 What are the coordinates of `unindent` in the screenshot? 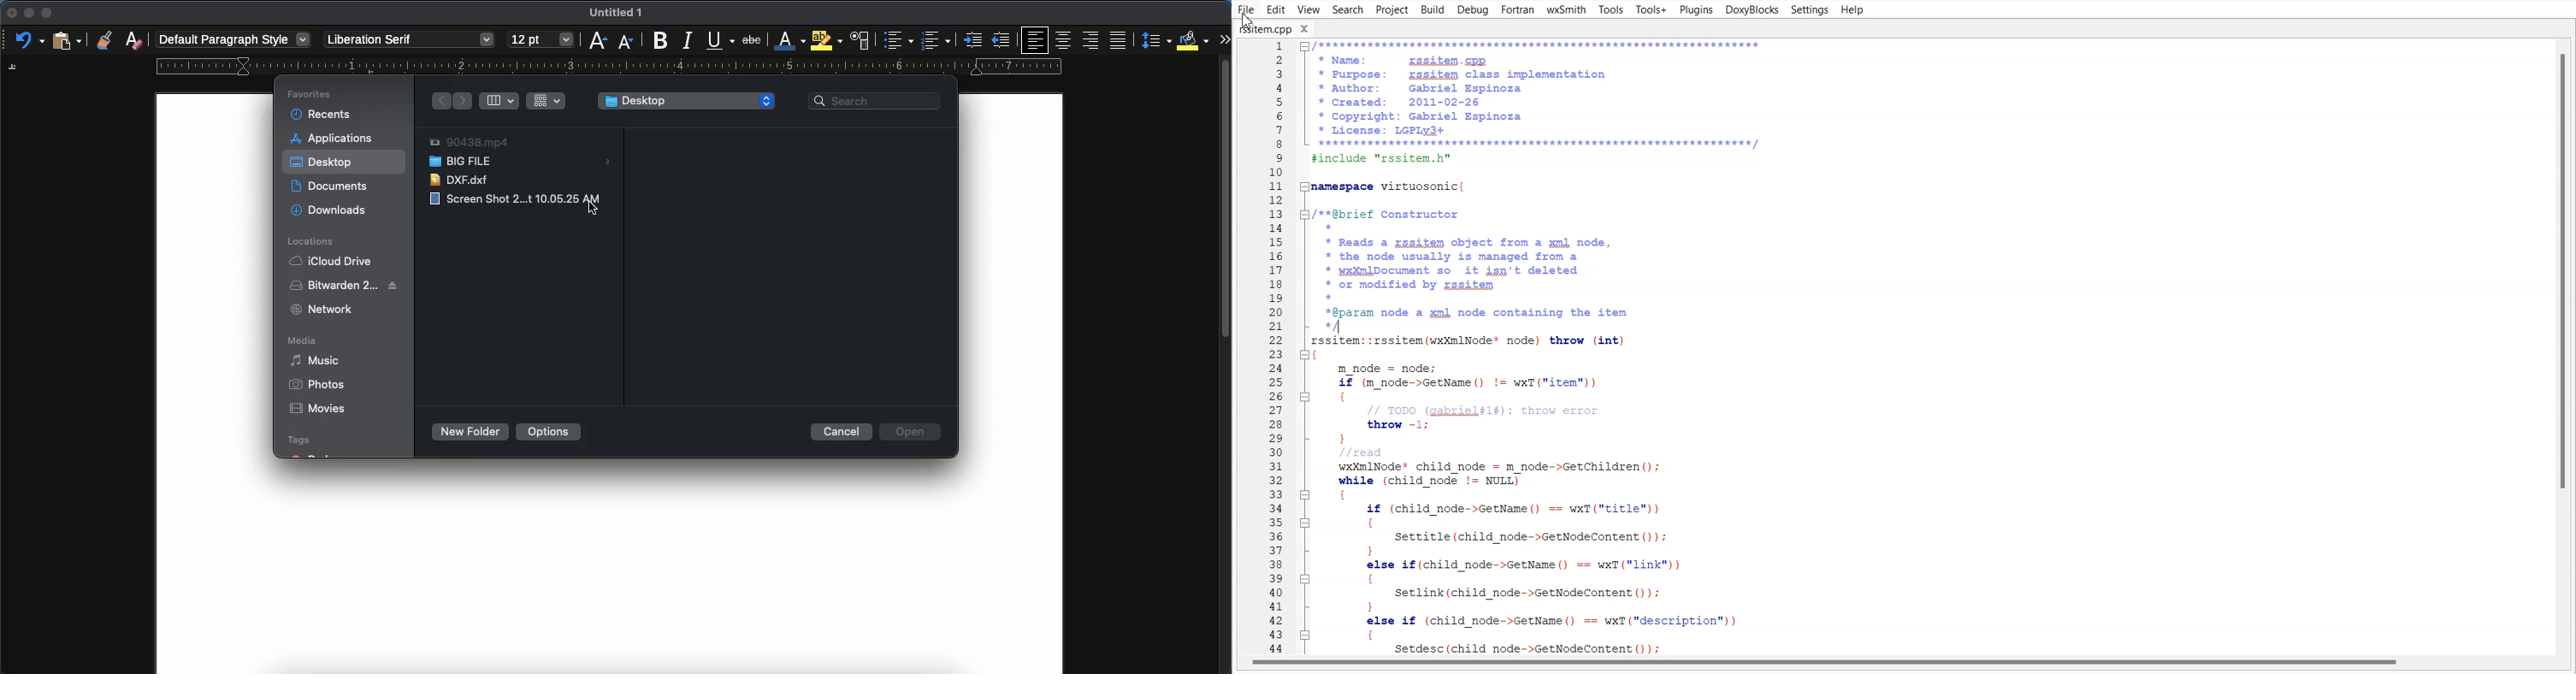 It's located at (1002, 40).